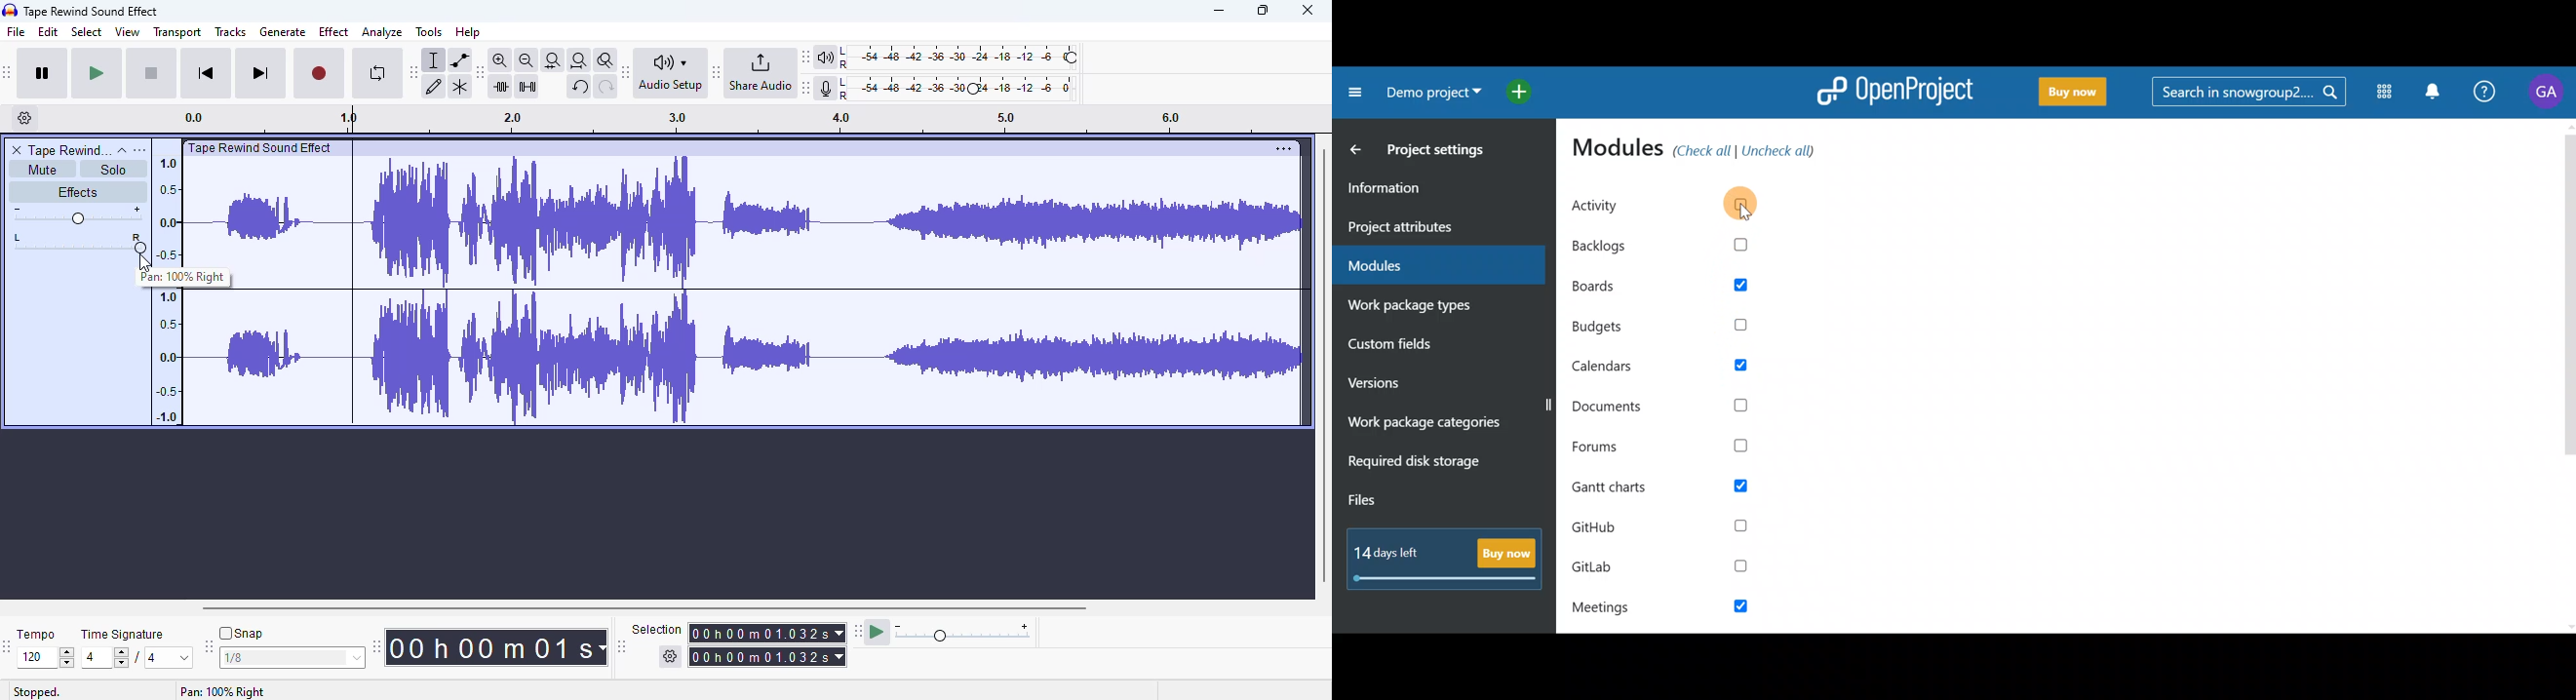  I want to click on track name, so click(70, 149).